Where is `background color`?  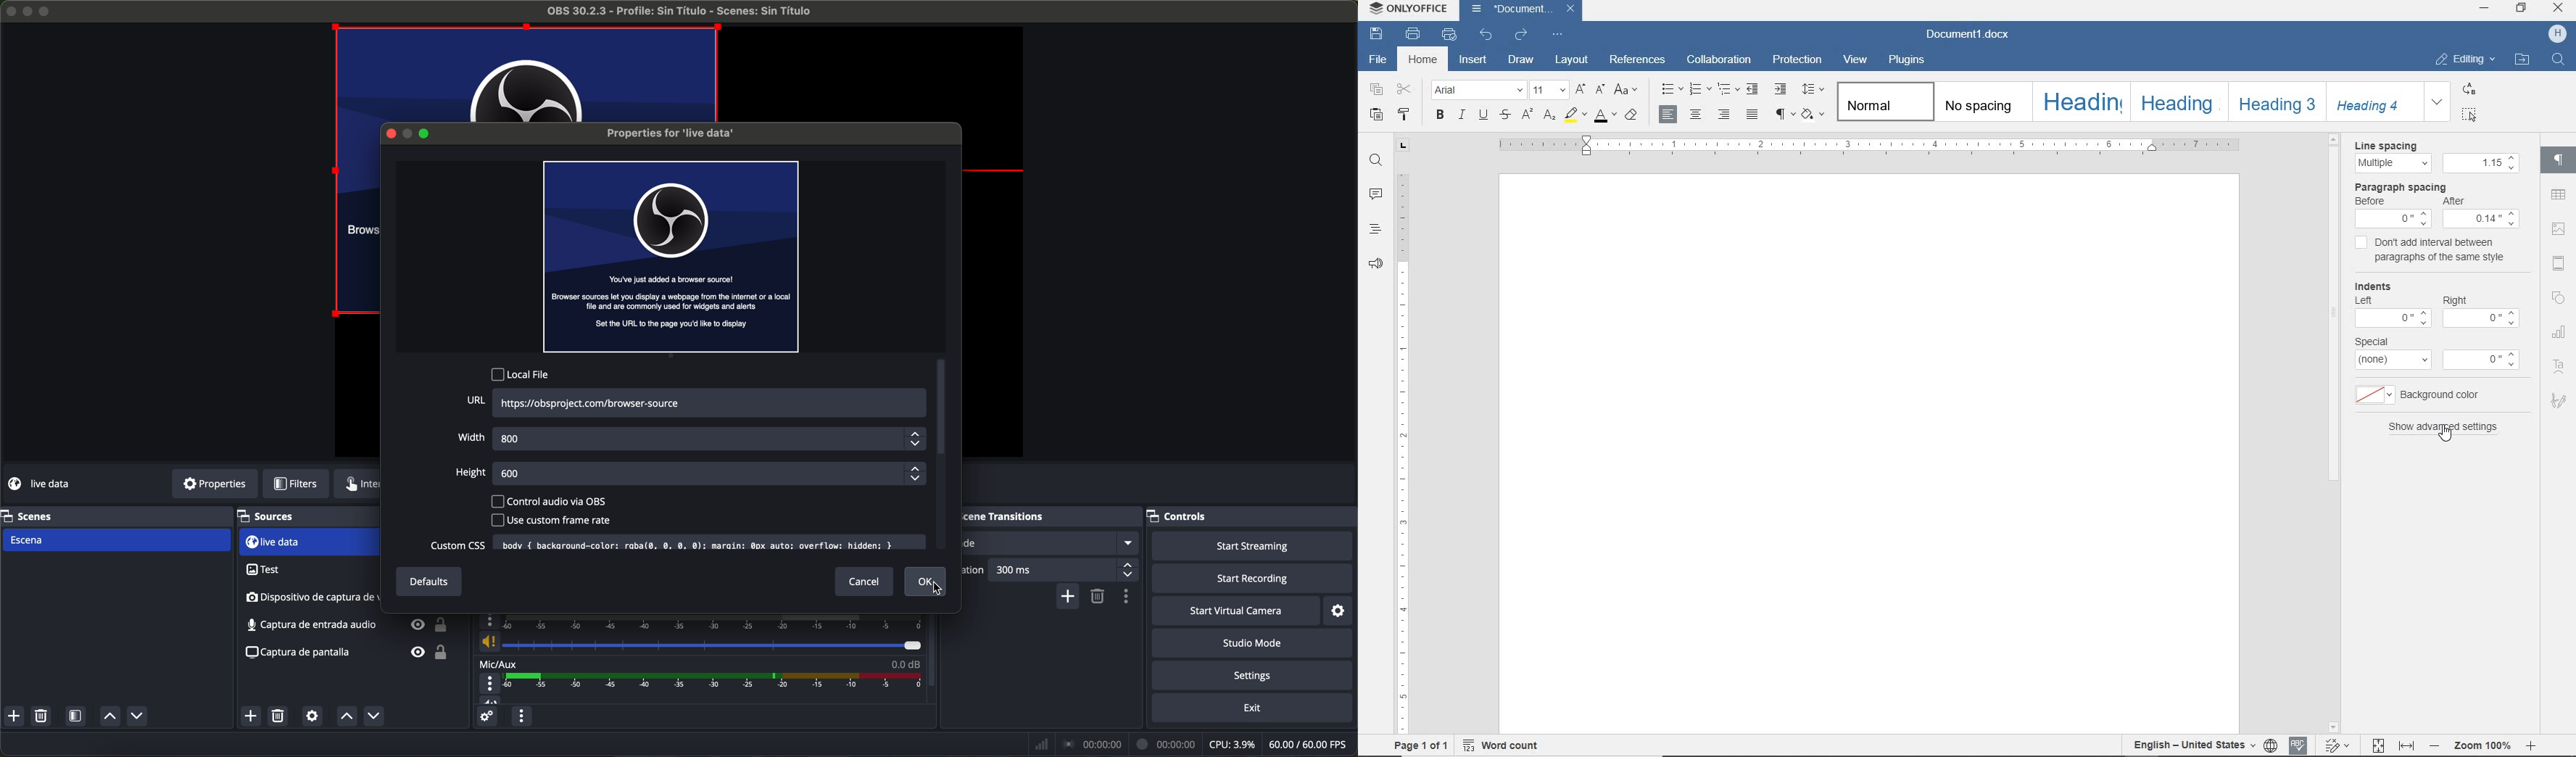 background color is located at coordinates (2433, 397).